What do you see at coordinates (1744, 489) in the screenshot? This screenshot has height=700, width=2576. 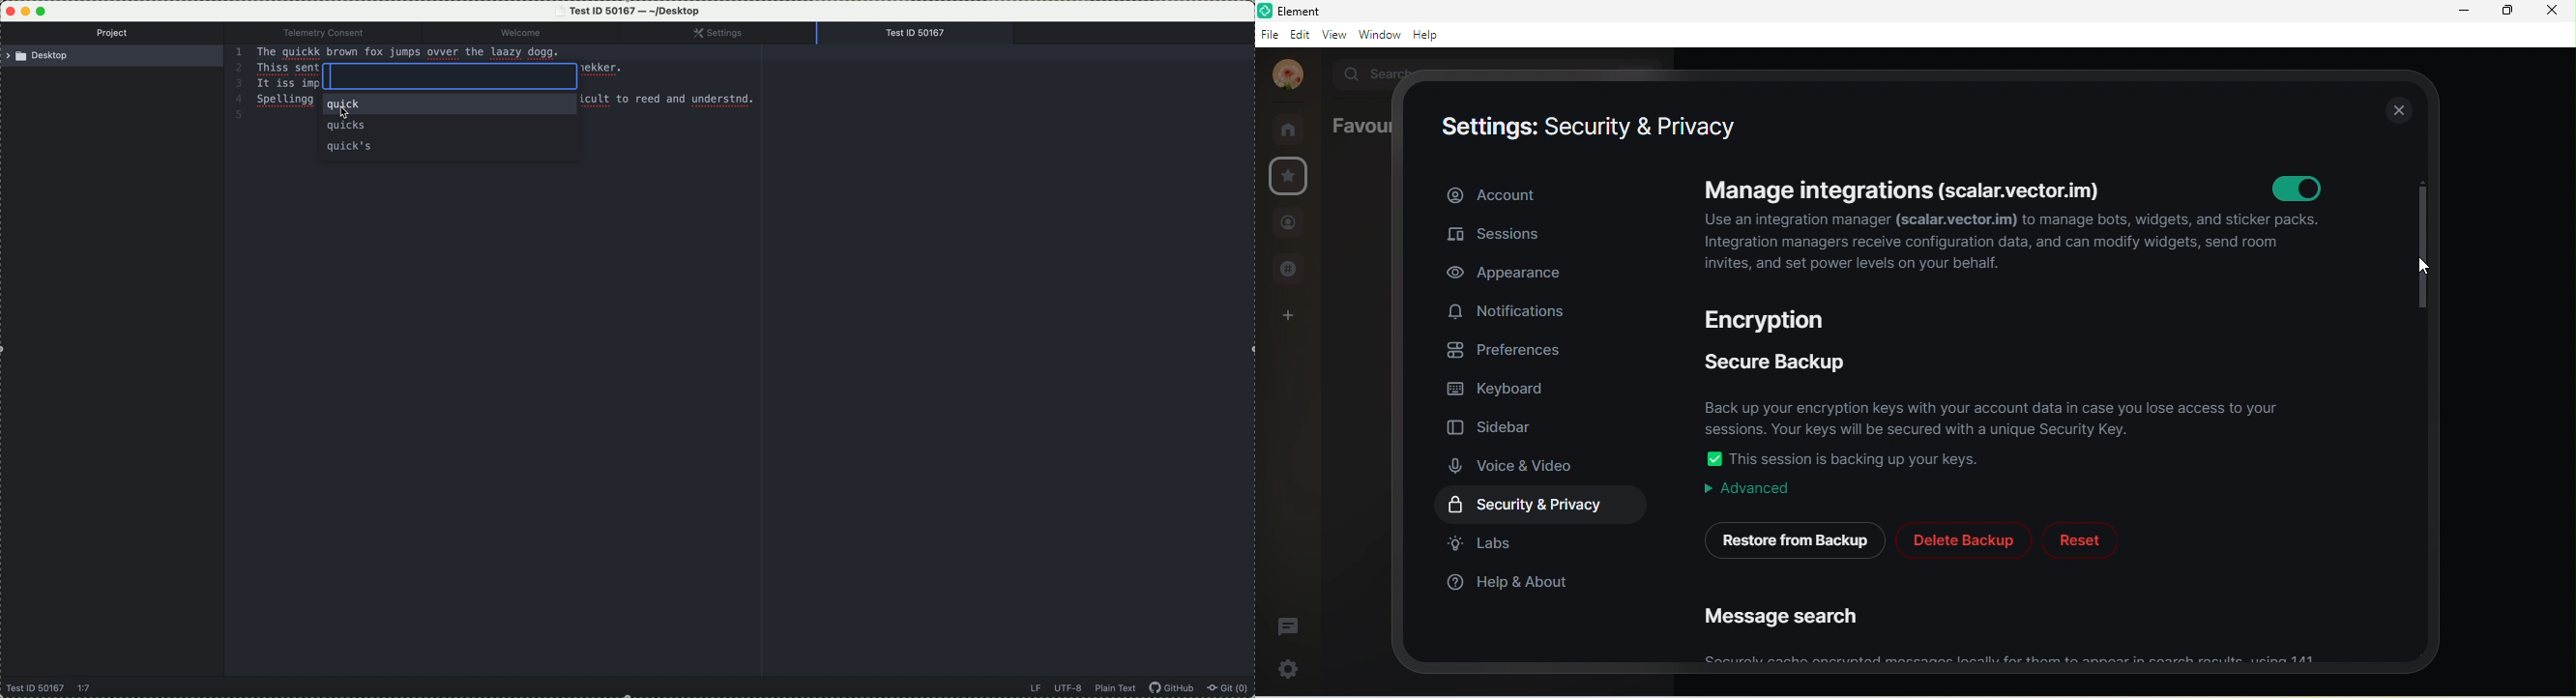 I see `advanced` at bounding box center [1744, 489].